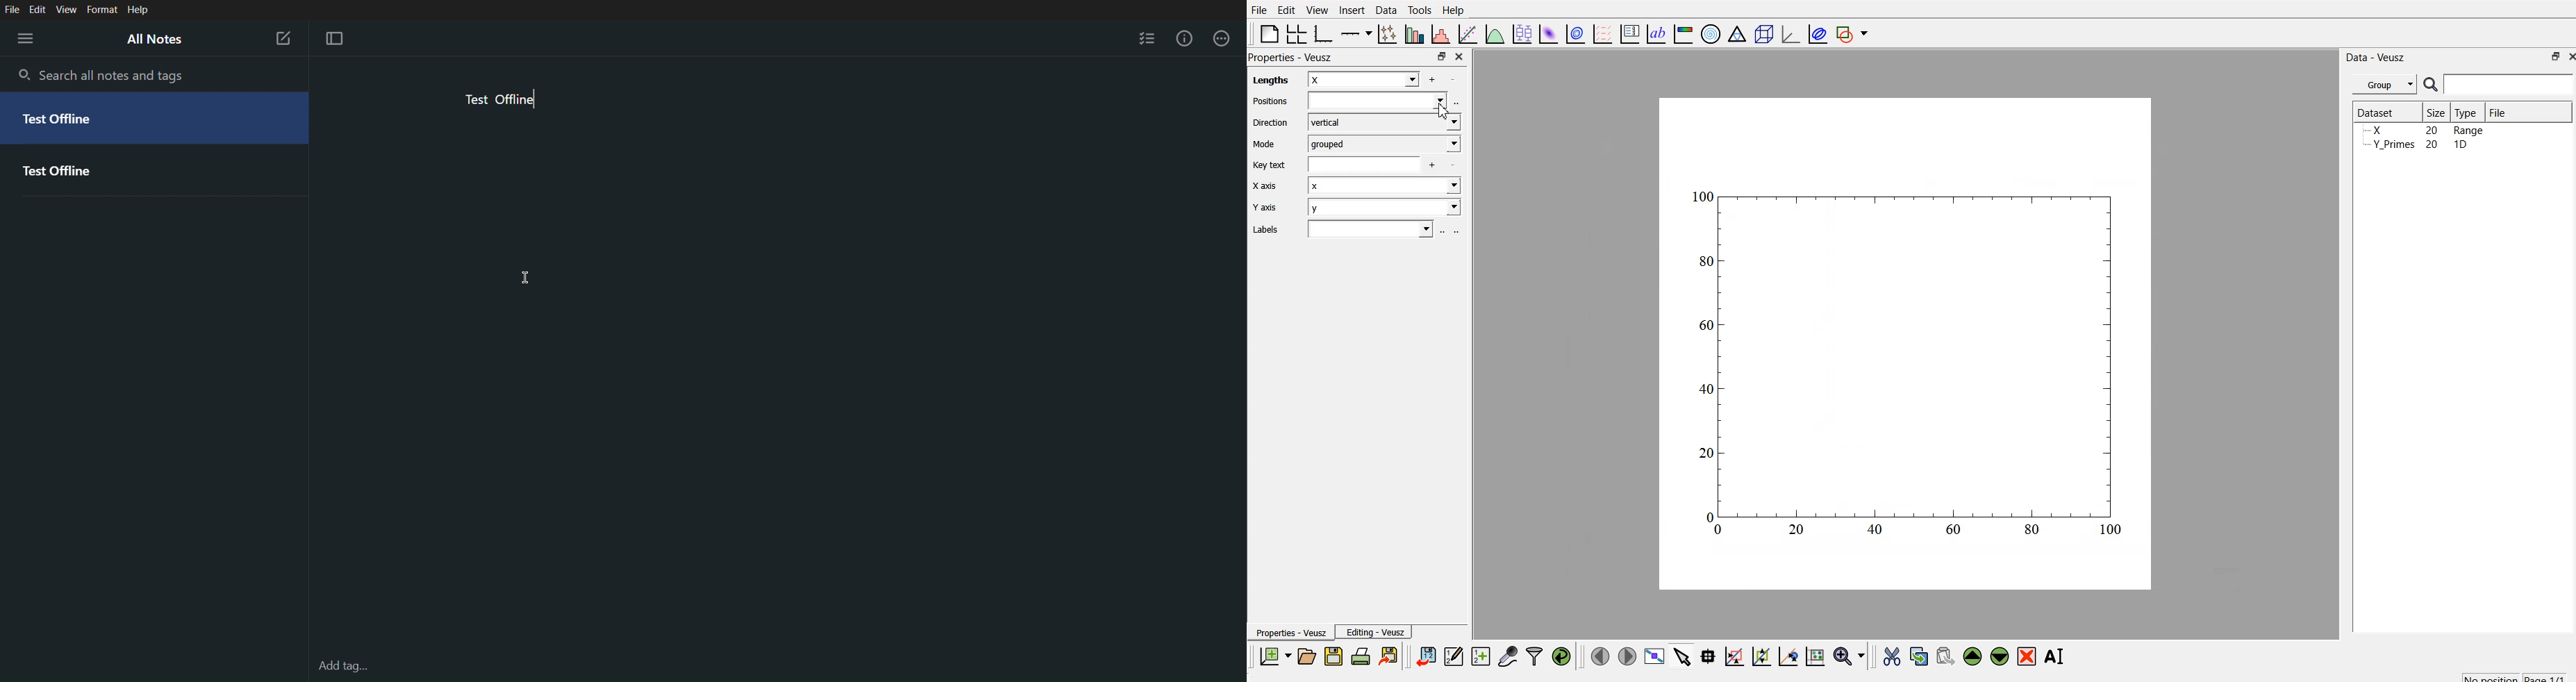  I want to click on Mode grouped, so click(1356, 143).